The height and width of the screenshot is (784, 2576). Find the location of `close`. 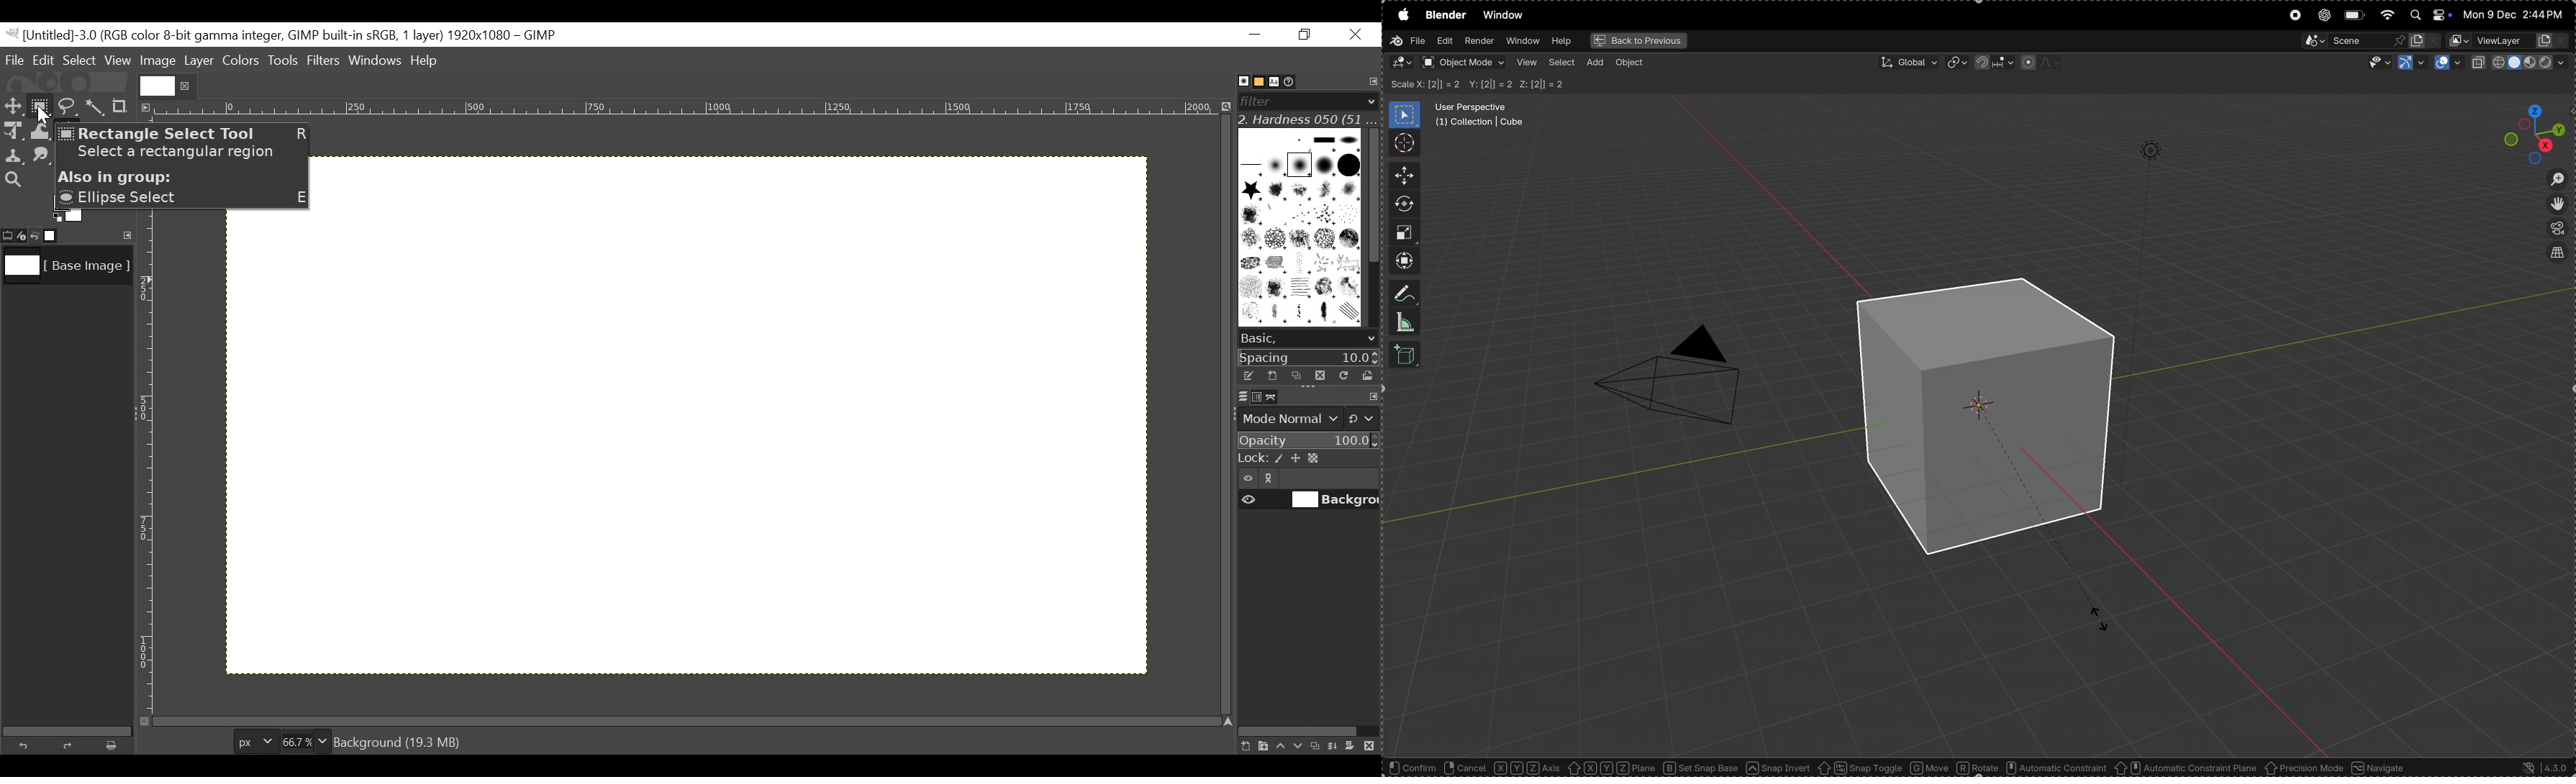

close is located at coordinates (187, 86).